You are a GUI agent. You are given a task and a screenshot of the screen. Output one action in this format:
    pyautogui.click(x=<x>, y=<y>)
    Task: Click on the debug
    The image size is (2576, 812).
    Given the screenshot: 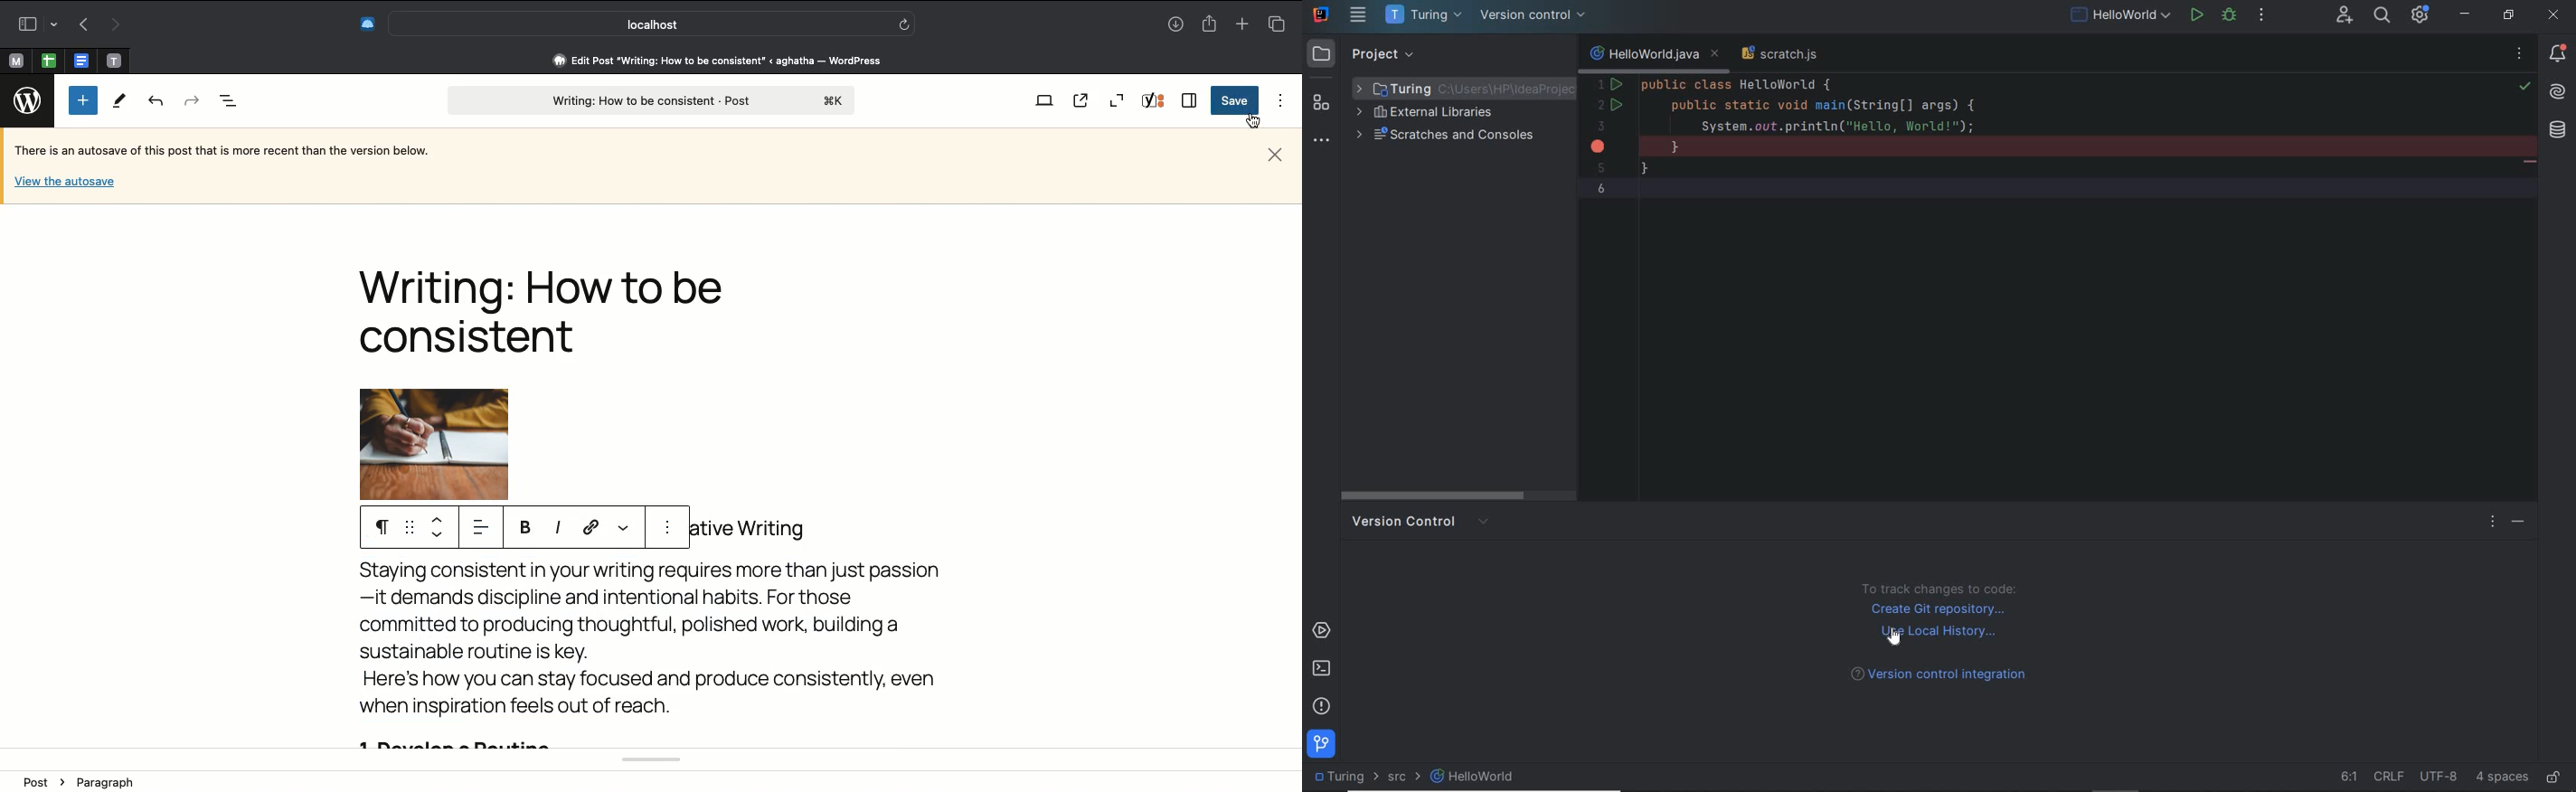 What is the action you would take?
    pyautogui.click(x=2229, y=17)
    